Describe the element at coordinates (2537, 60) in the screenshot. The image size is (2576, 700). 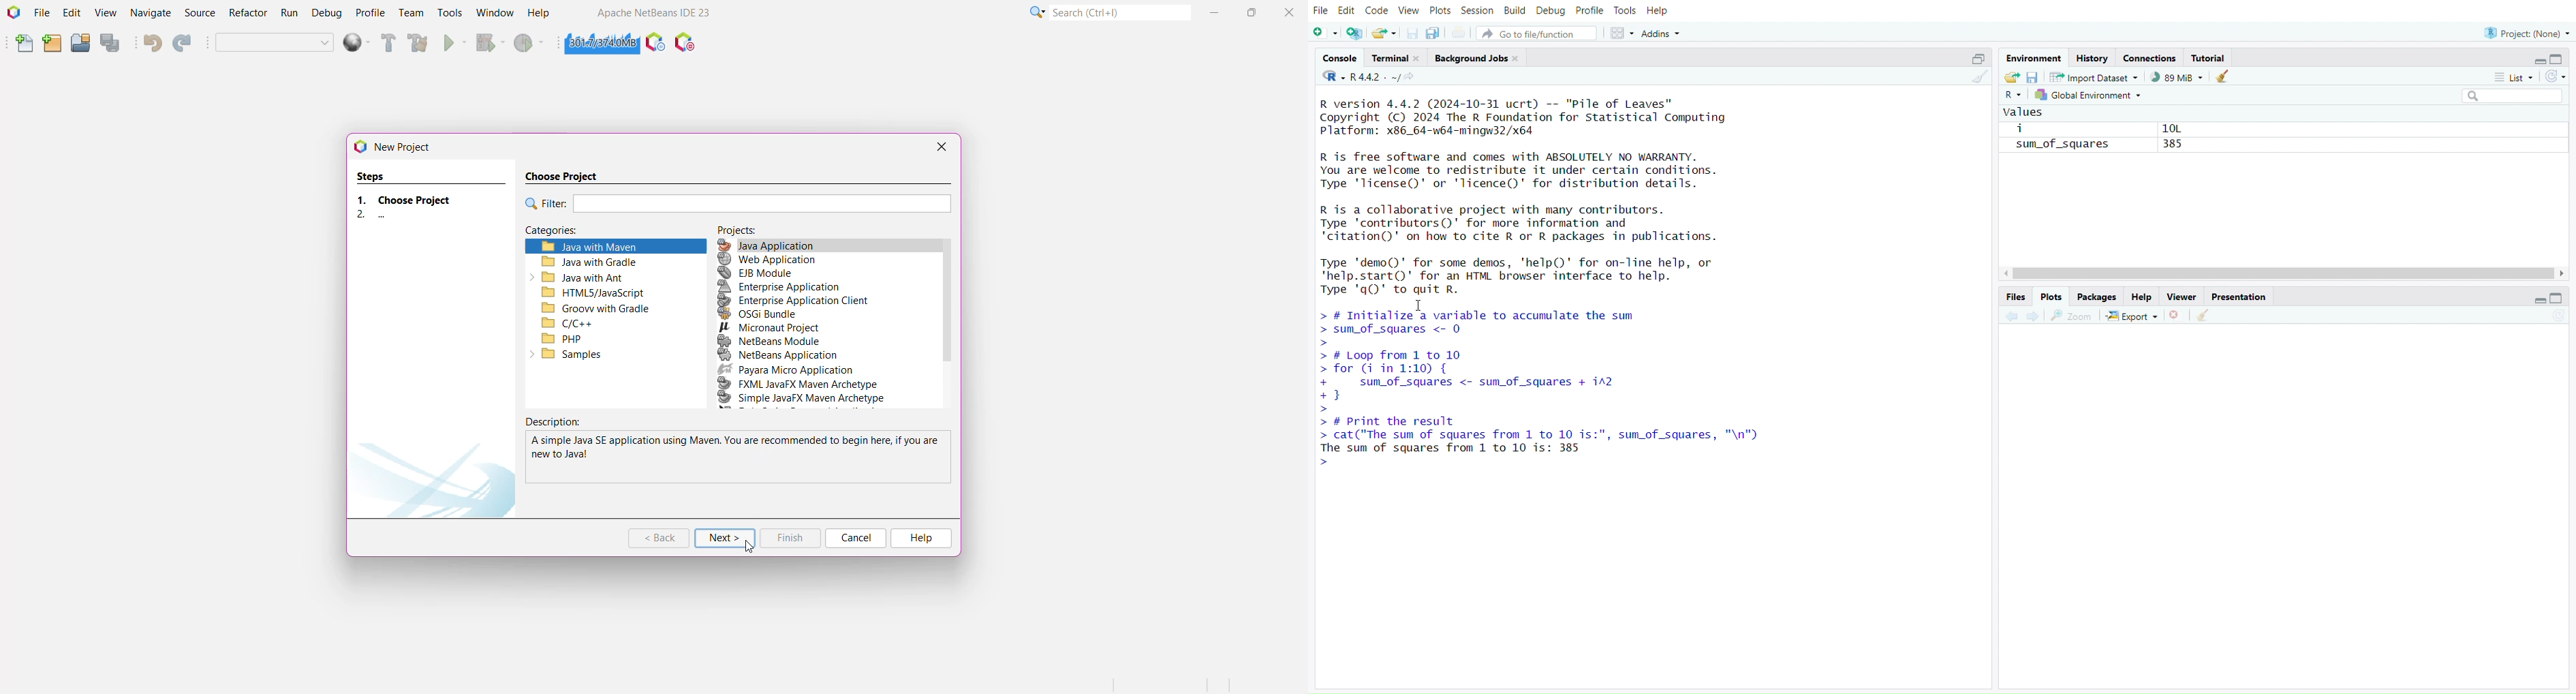
I see `expand` at that location.